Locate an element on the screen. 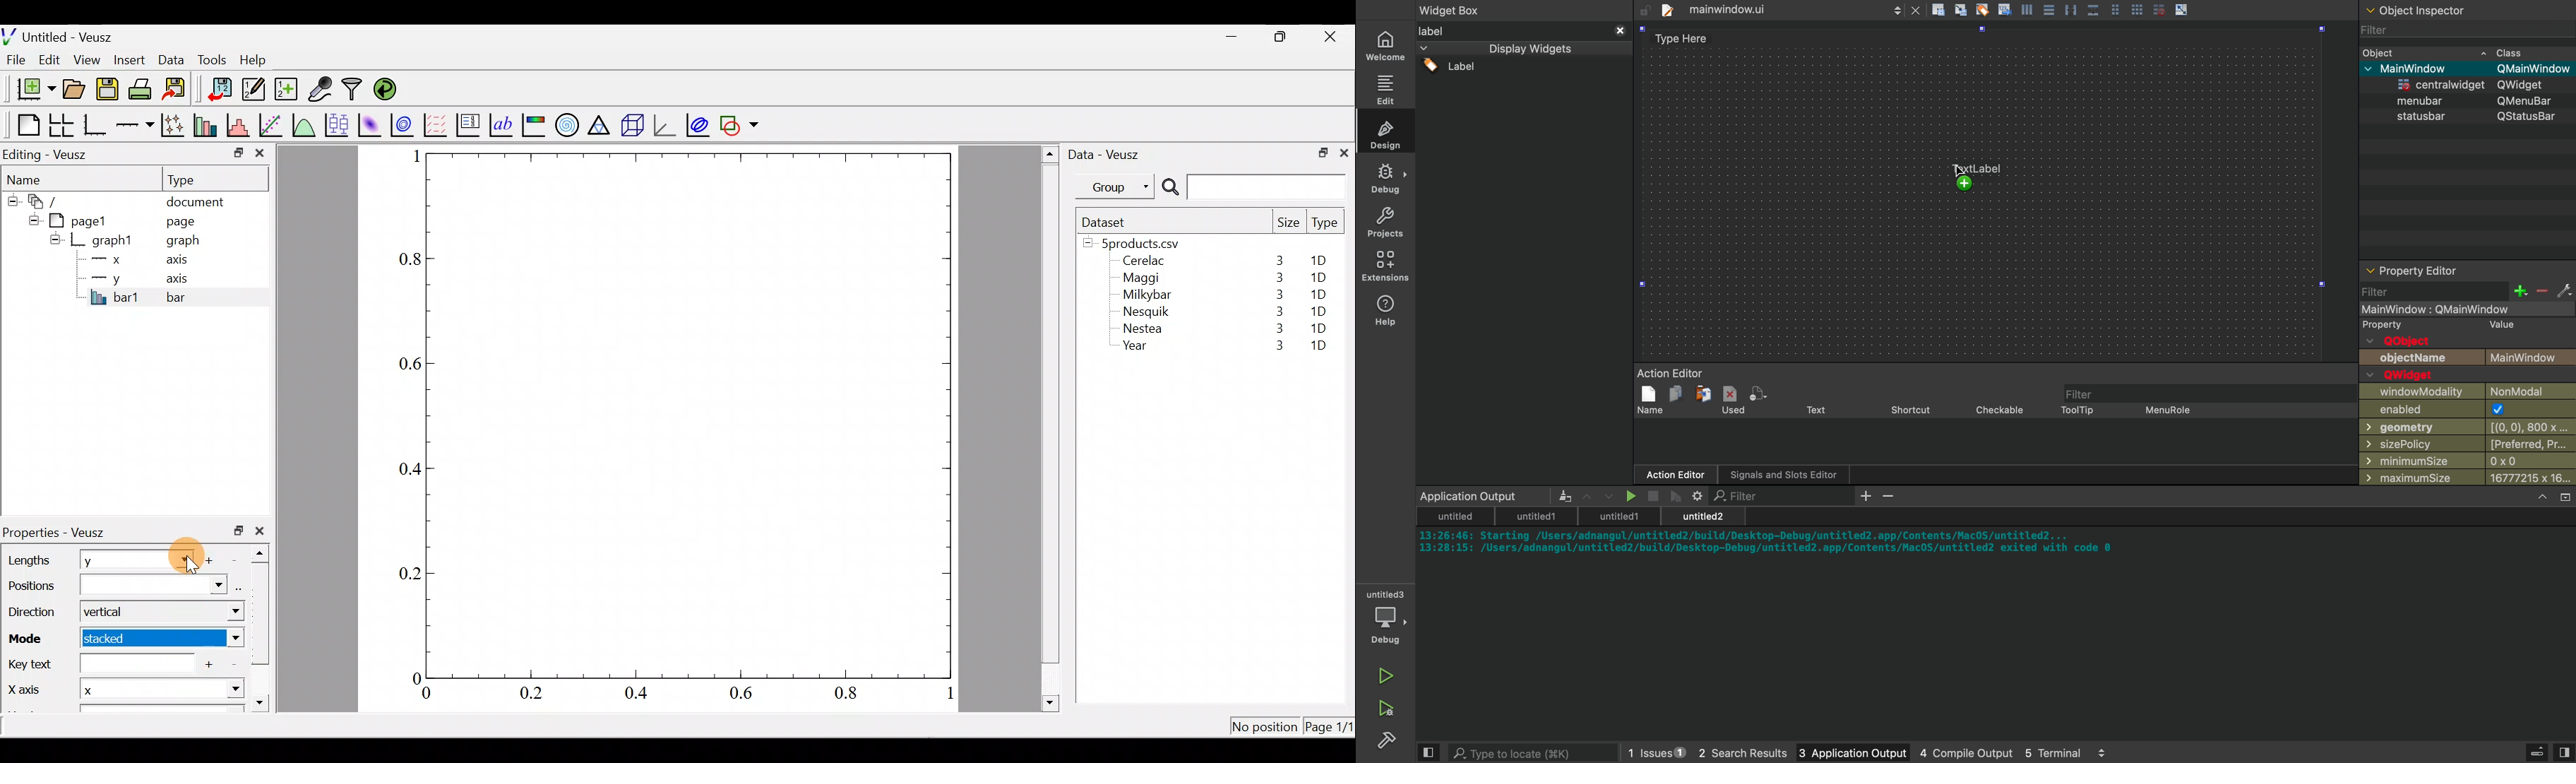 This screenshot has height=784, width=2576. add another item is located at coordinates (212, 664).